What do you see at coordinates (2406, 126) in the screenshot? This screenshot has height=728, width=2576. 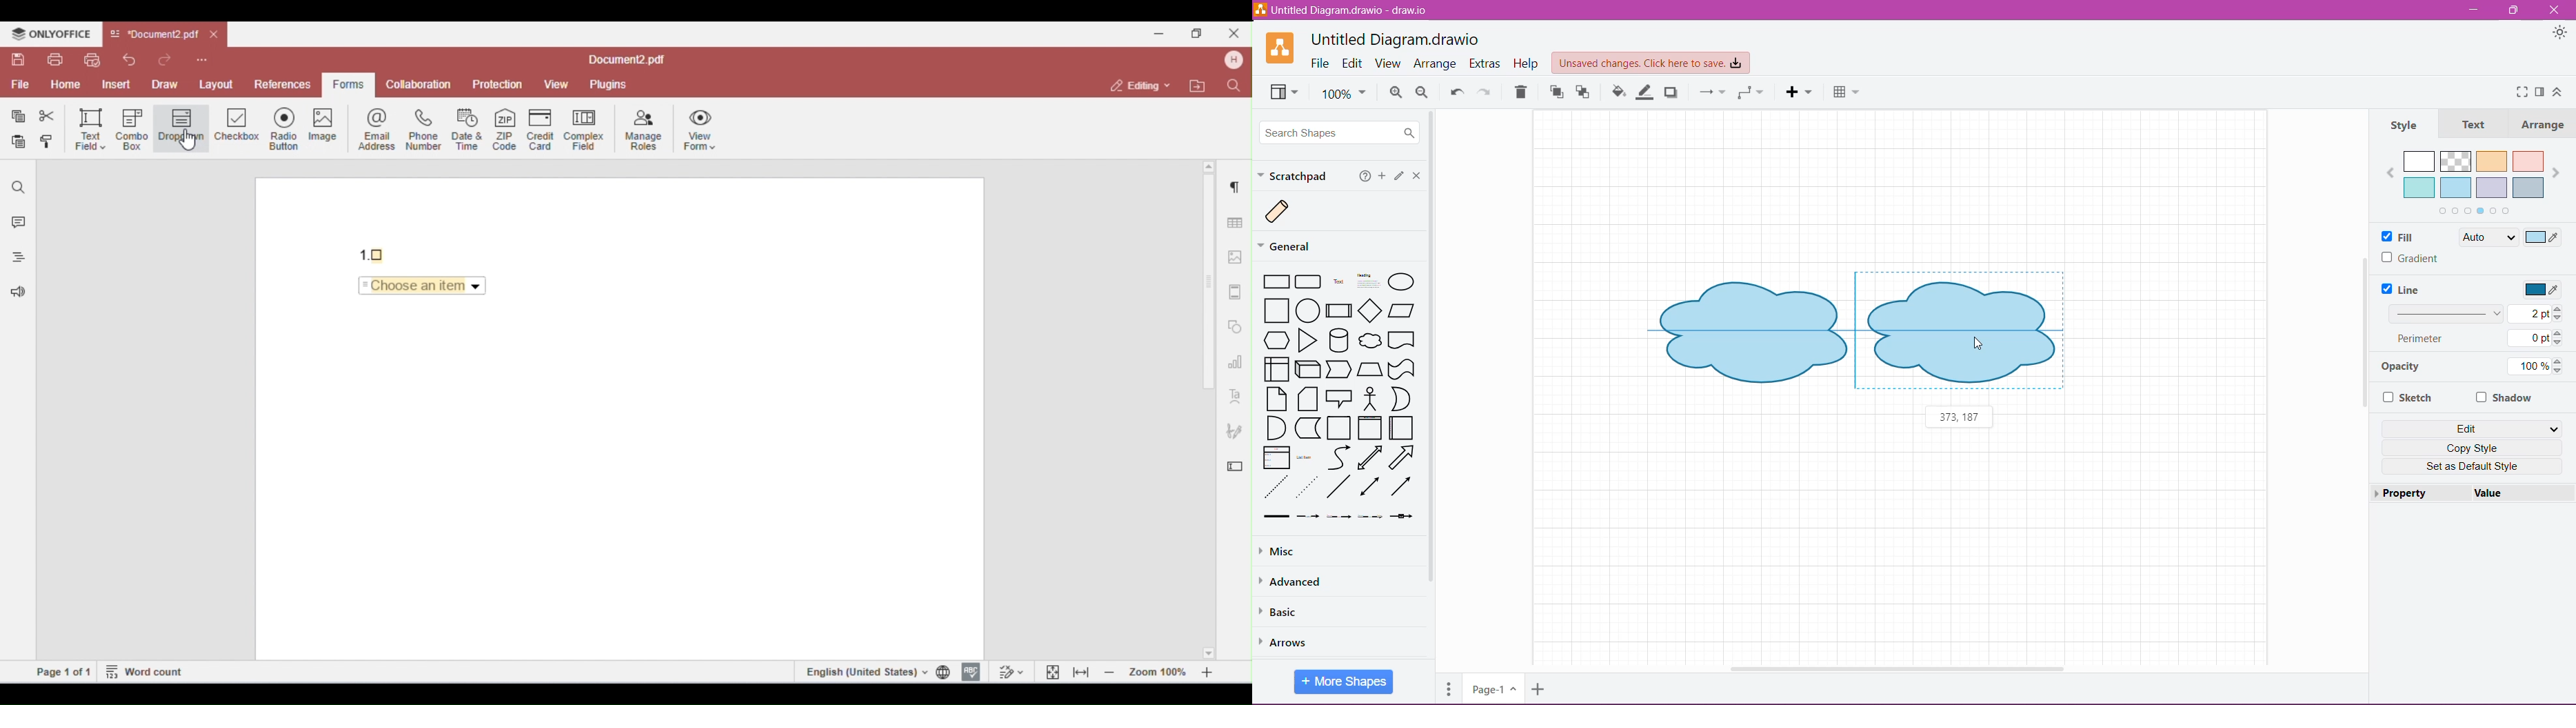 I see `Style` at bounding box center [2406, 126].